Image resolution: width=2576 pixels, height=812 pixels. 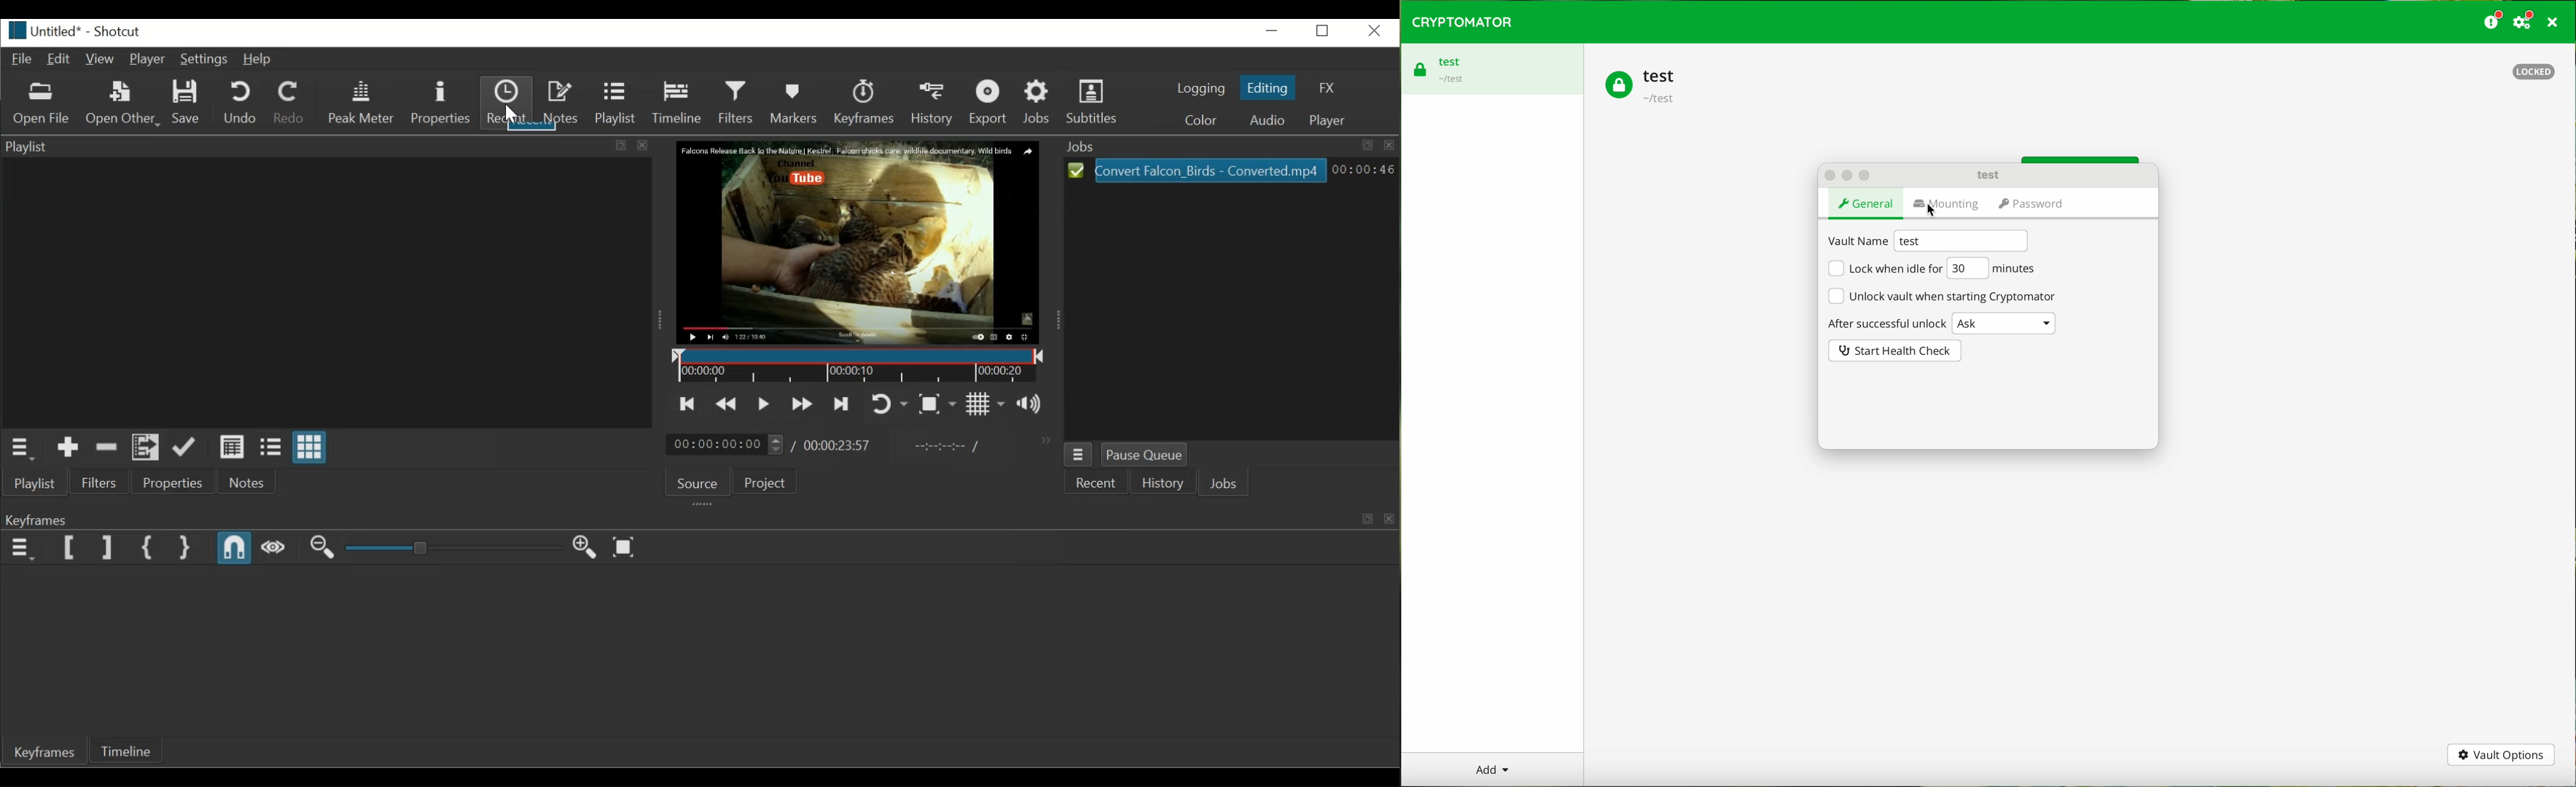 What do you see at coordinates (1323, 87) in the screenshot?
I see `FX` at bounding box center [1323, 87].